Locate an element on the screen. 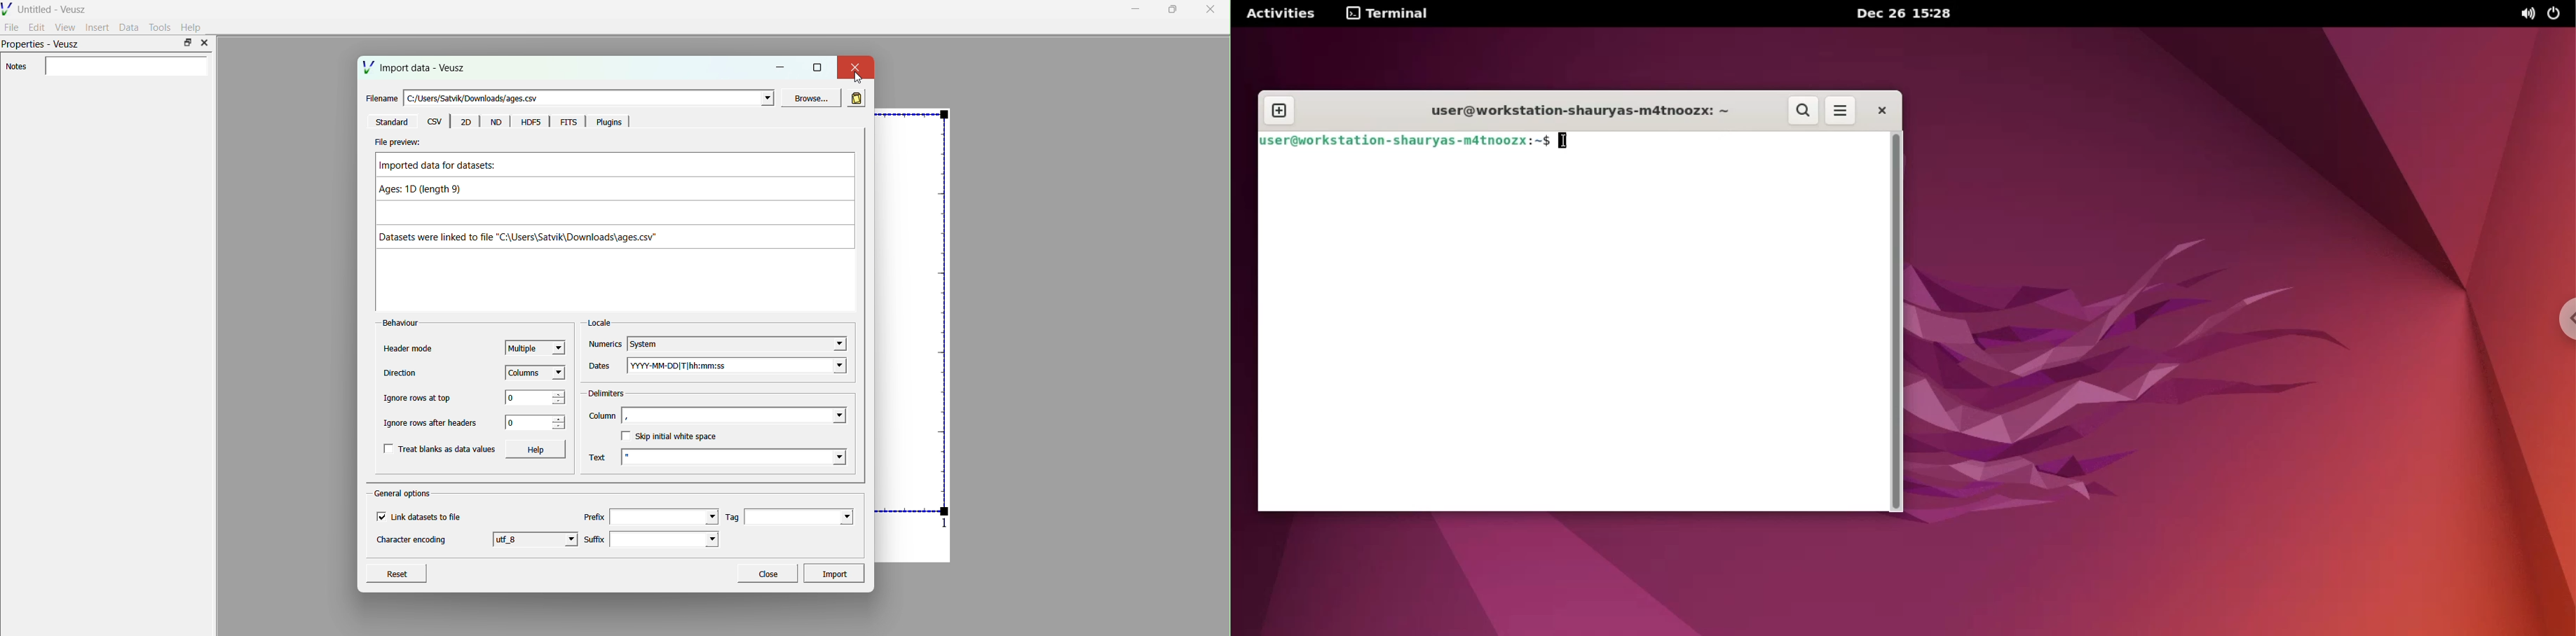 The image size is (2576, 644). checkbox is located at coordinates (389, 449).